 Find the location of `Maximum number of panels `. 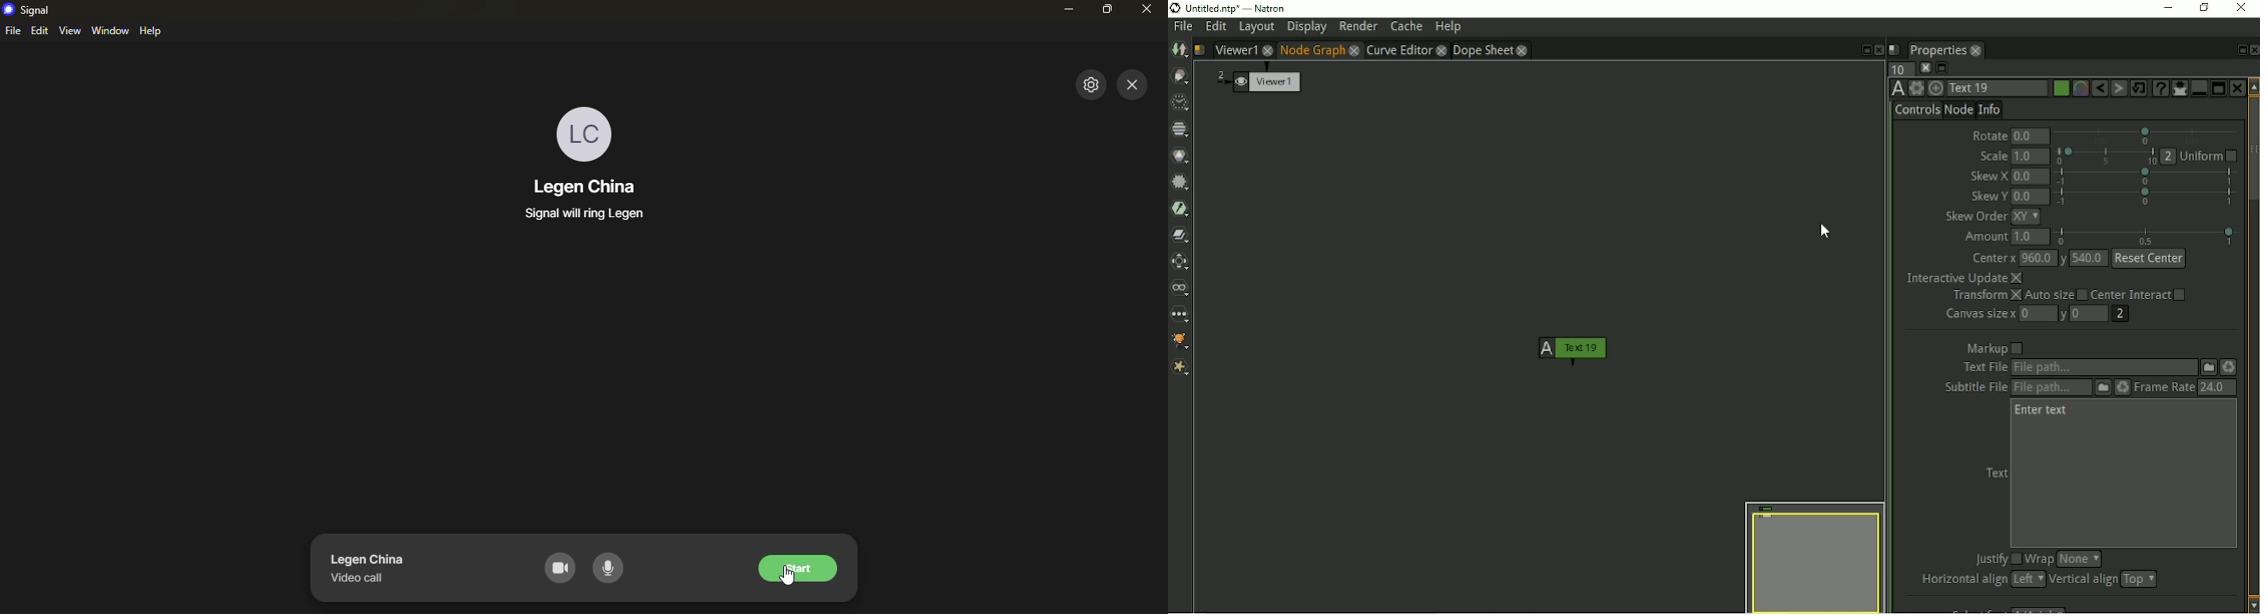

Maximum number of panels  is located at coordinates (1897, 70).